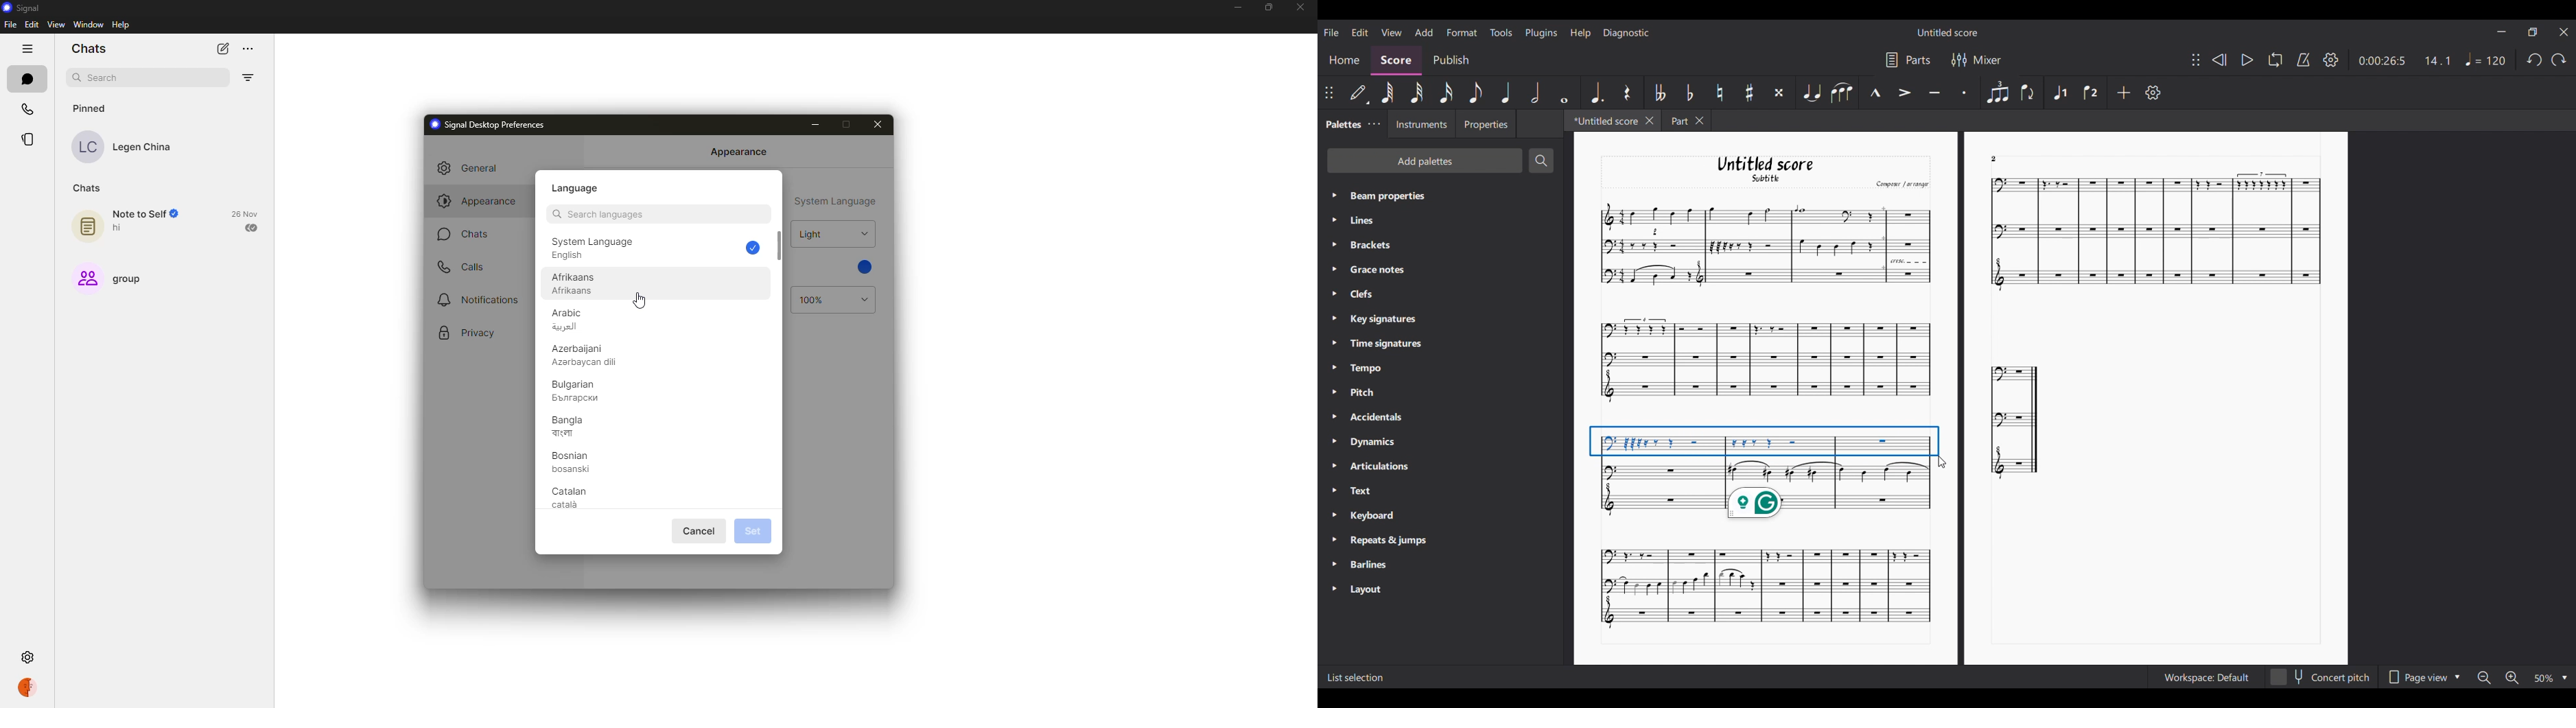 The height and width of the screenshot is (728, 2576). Describe the element at coordinates (2514, 678) in the screenshot. I see `Zoom in` at that location.